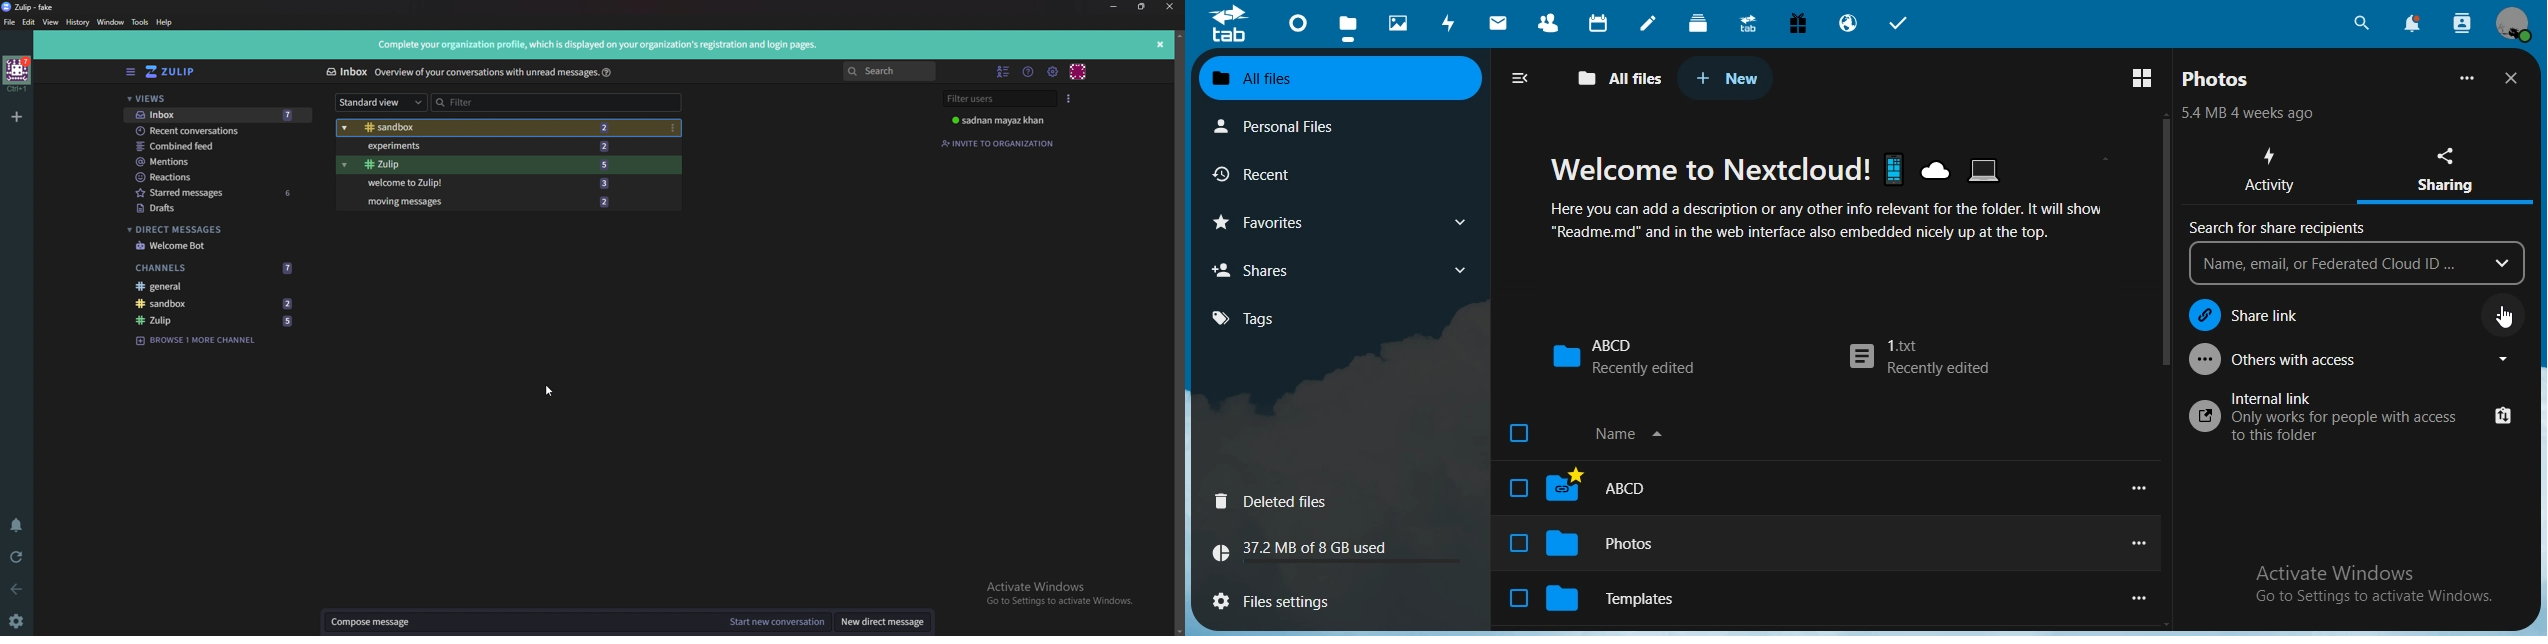 Image resolution: width=2548 pixels, height=644 pixels. I want to click on notes, so click(1647, 24).